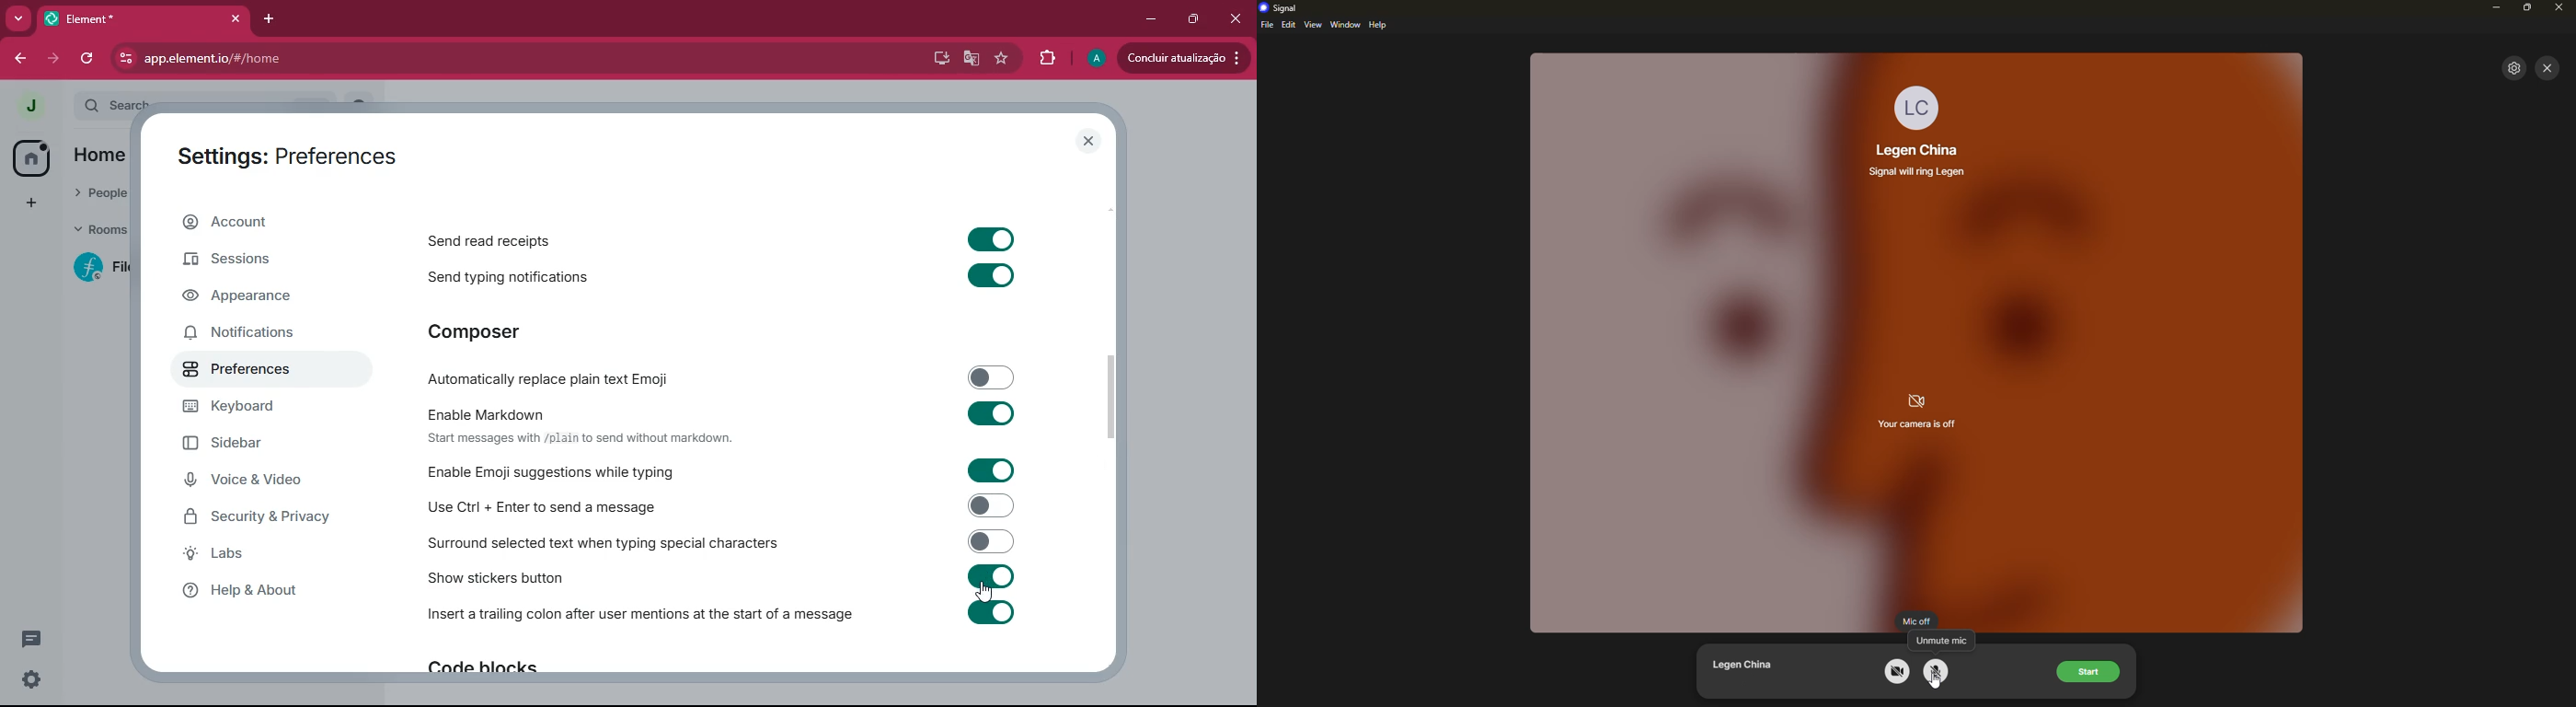 This screenshot has width=2576, height=728. What do you see at coordinates (1002, 59) in the screenshot?
I see `favourite` at bounding box center [1002, 59].